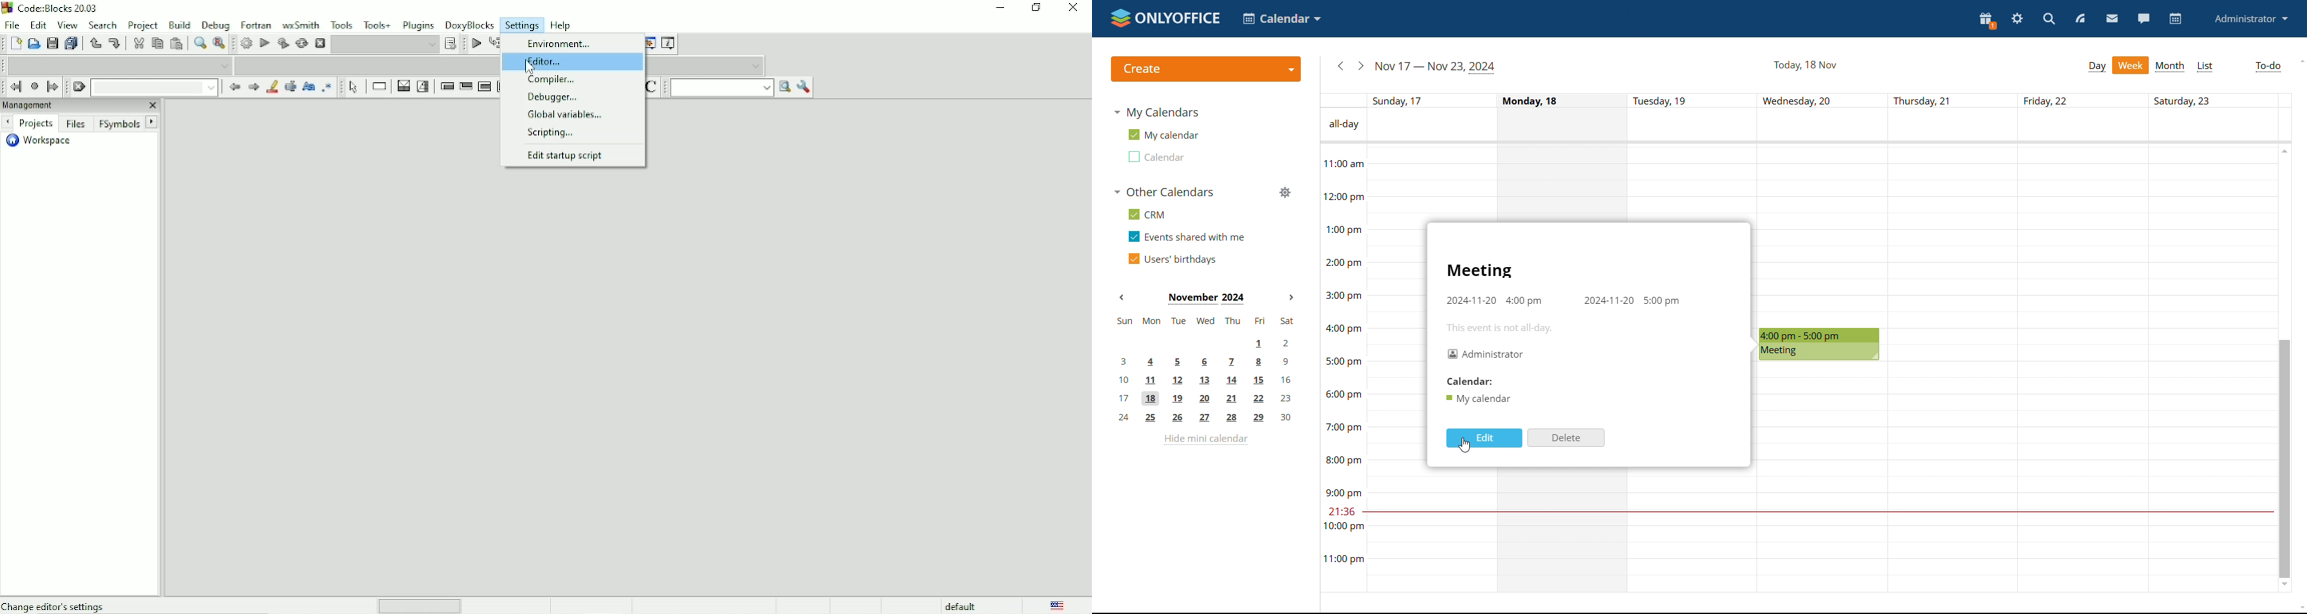 Image resolution: width=2324 pixels, height=616 pixels. Describe the element at coordinates (1361, 65) in the screenshot. I see `next week` at that location.